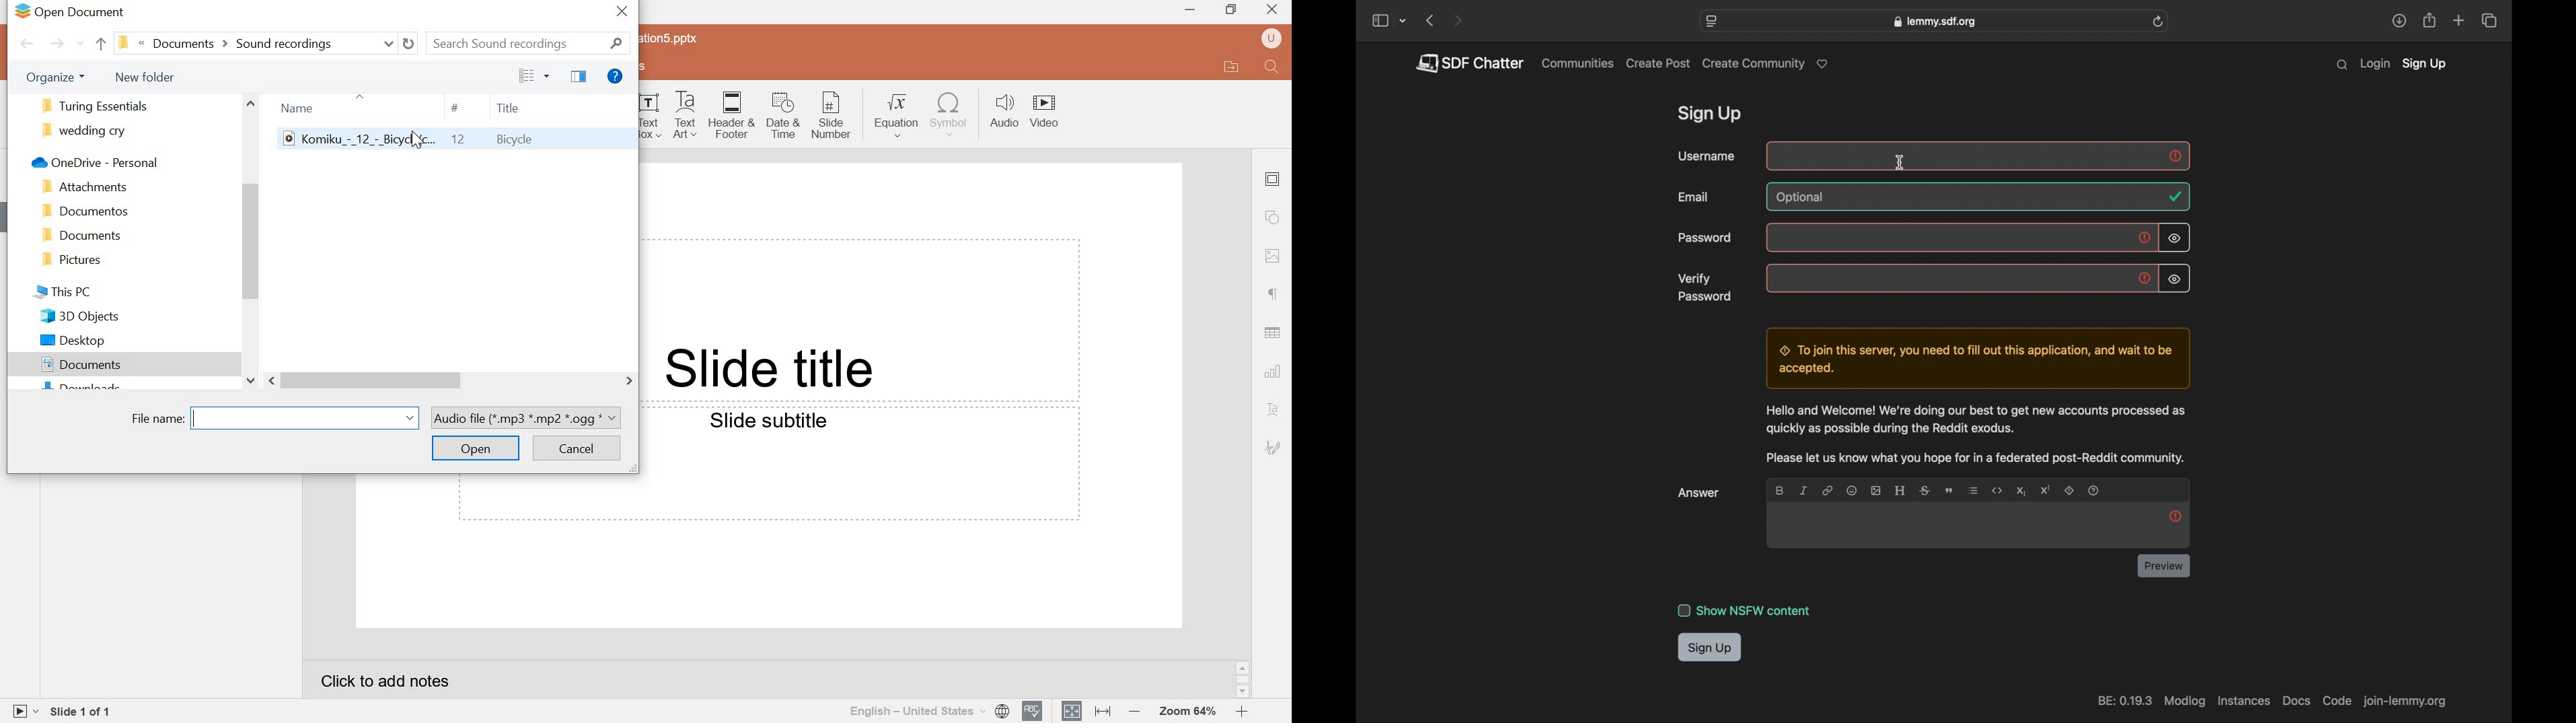 The height and width of the screenshot is (728, 2576). What do you see at coordinates (2342, 65) in the screenshot?
I see `search` at bounding box center [2342, 65].